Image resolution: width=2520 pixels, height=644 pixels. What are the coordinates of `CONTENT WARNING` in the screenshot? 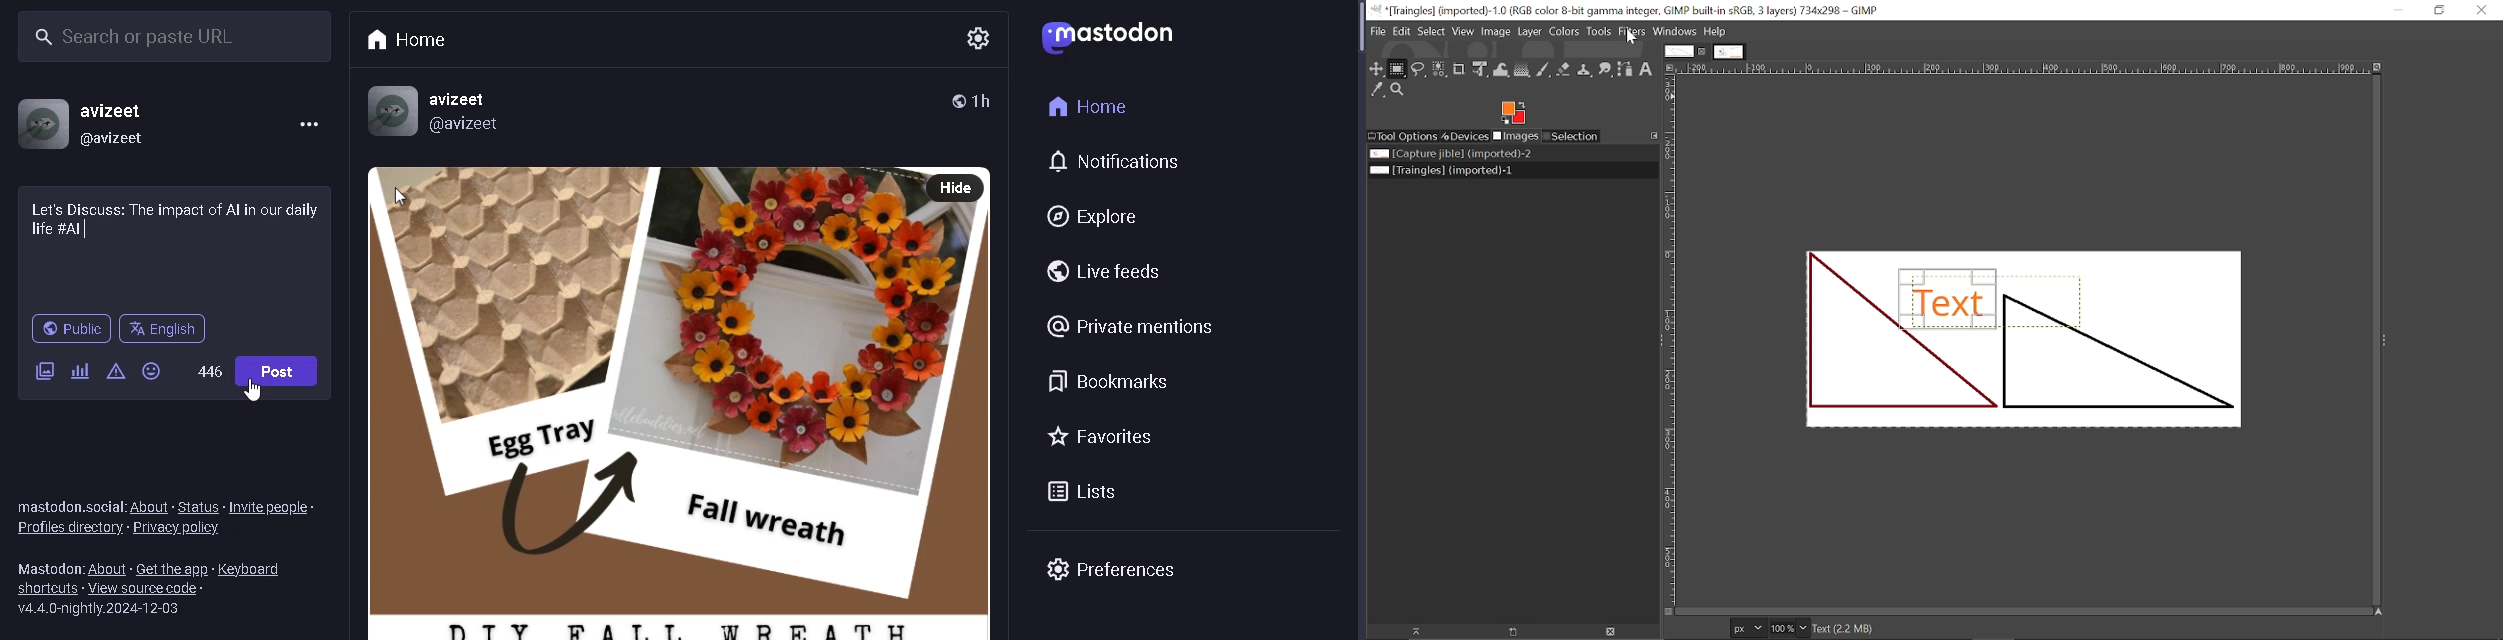 It's located at (116, 371).